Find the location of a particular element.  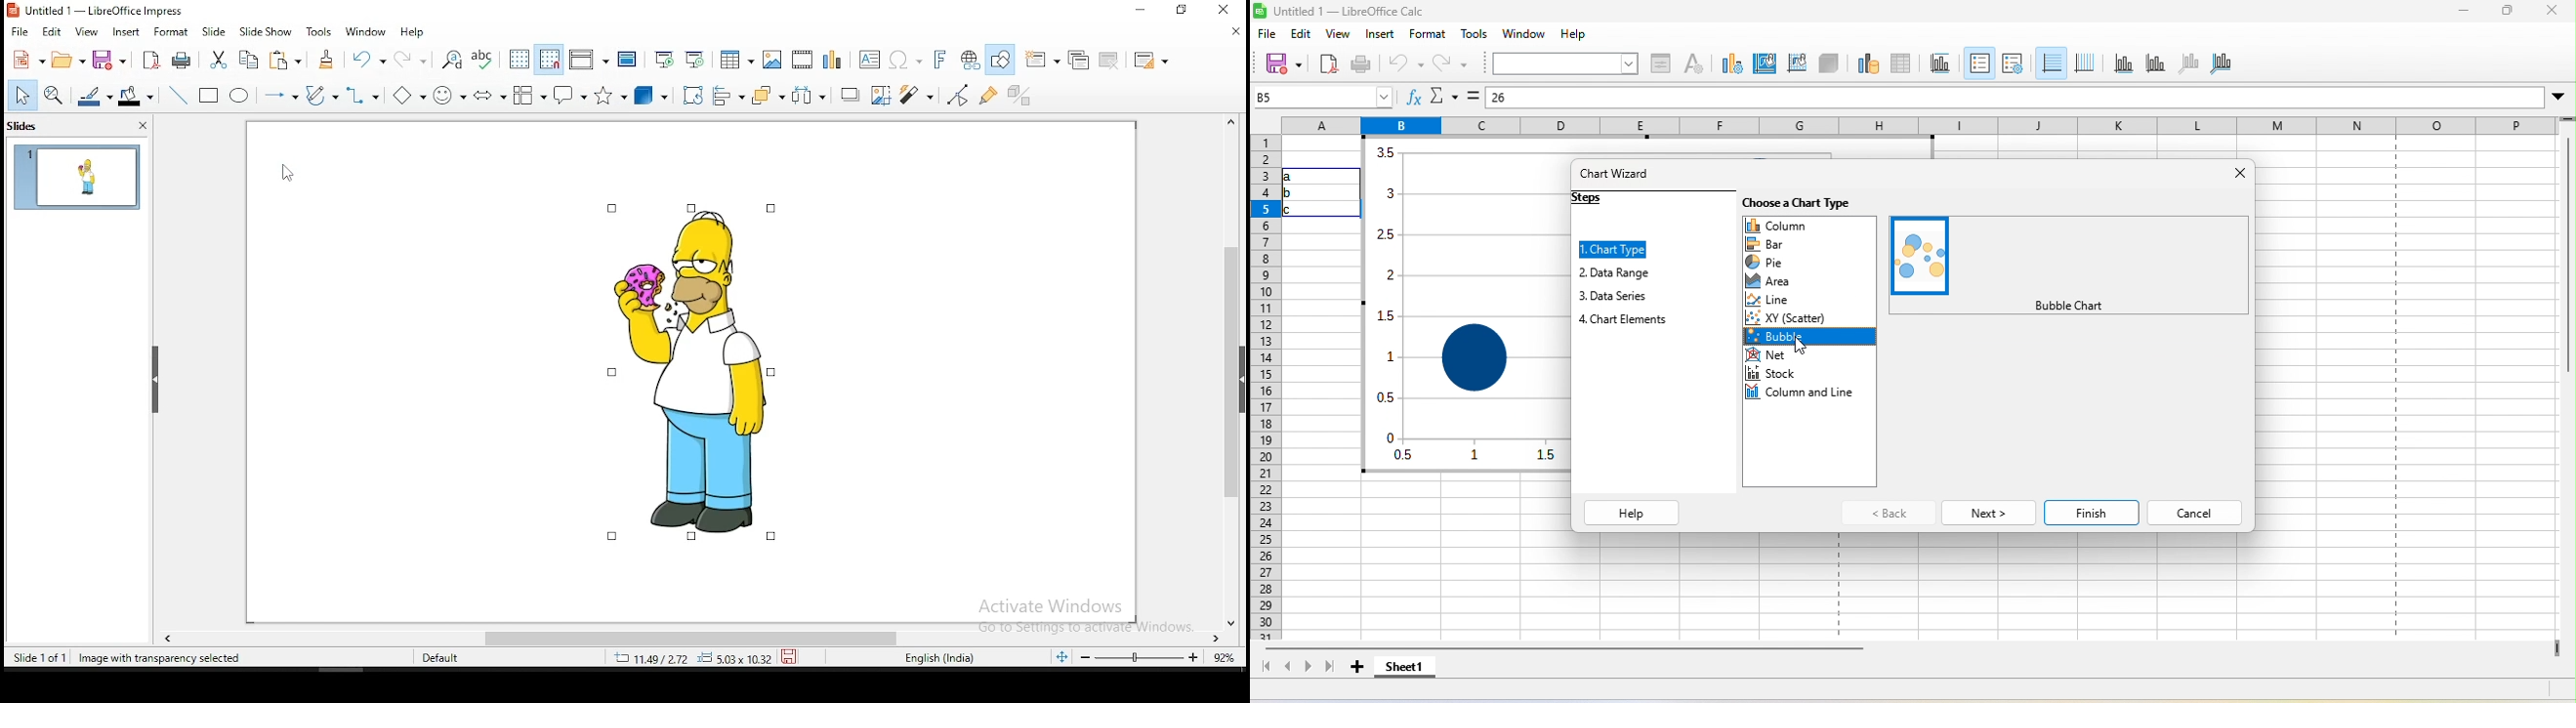

basic shapes is located at coordinates (406, 95).